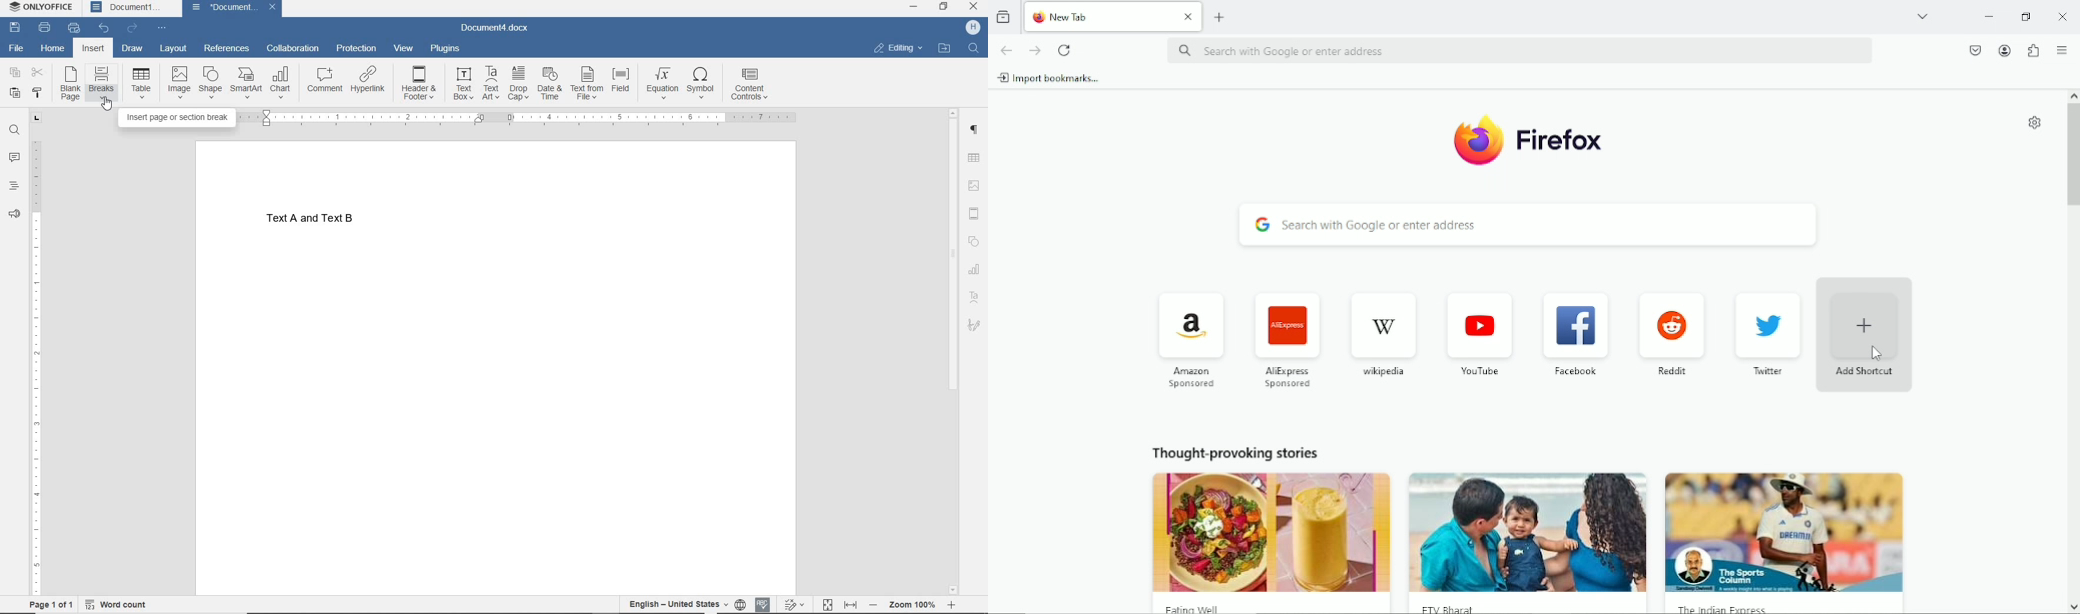 Image resolution: width=2100 pixels, height=616 pixels. What do you see at coordinates (281, 82) in the screenshot?
I see `CHART` at bounding box center [281, 82].